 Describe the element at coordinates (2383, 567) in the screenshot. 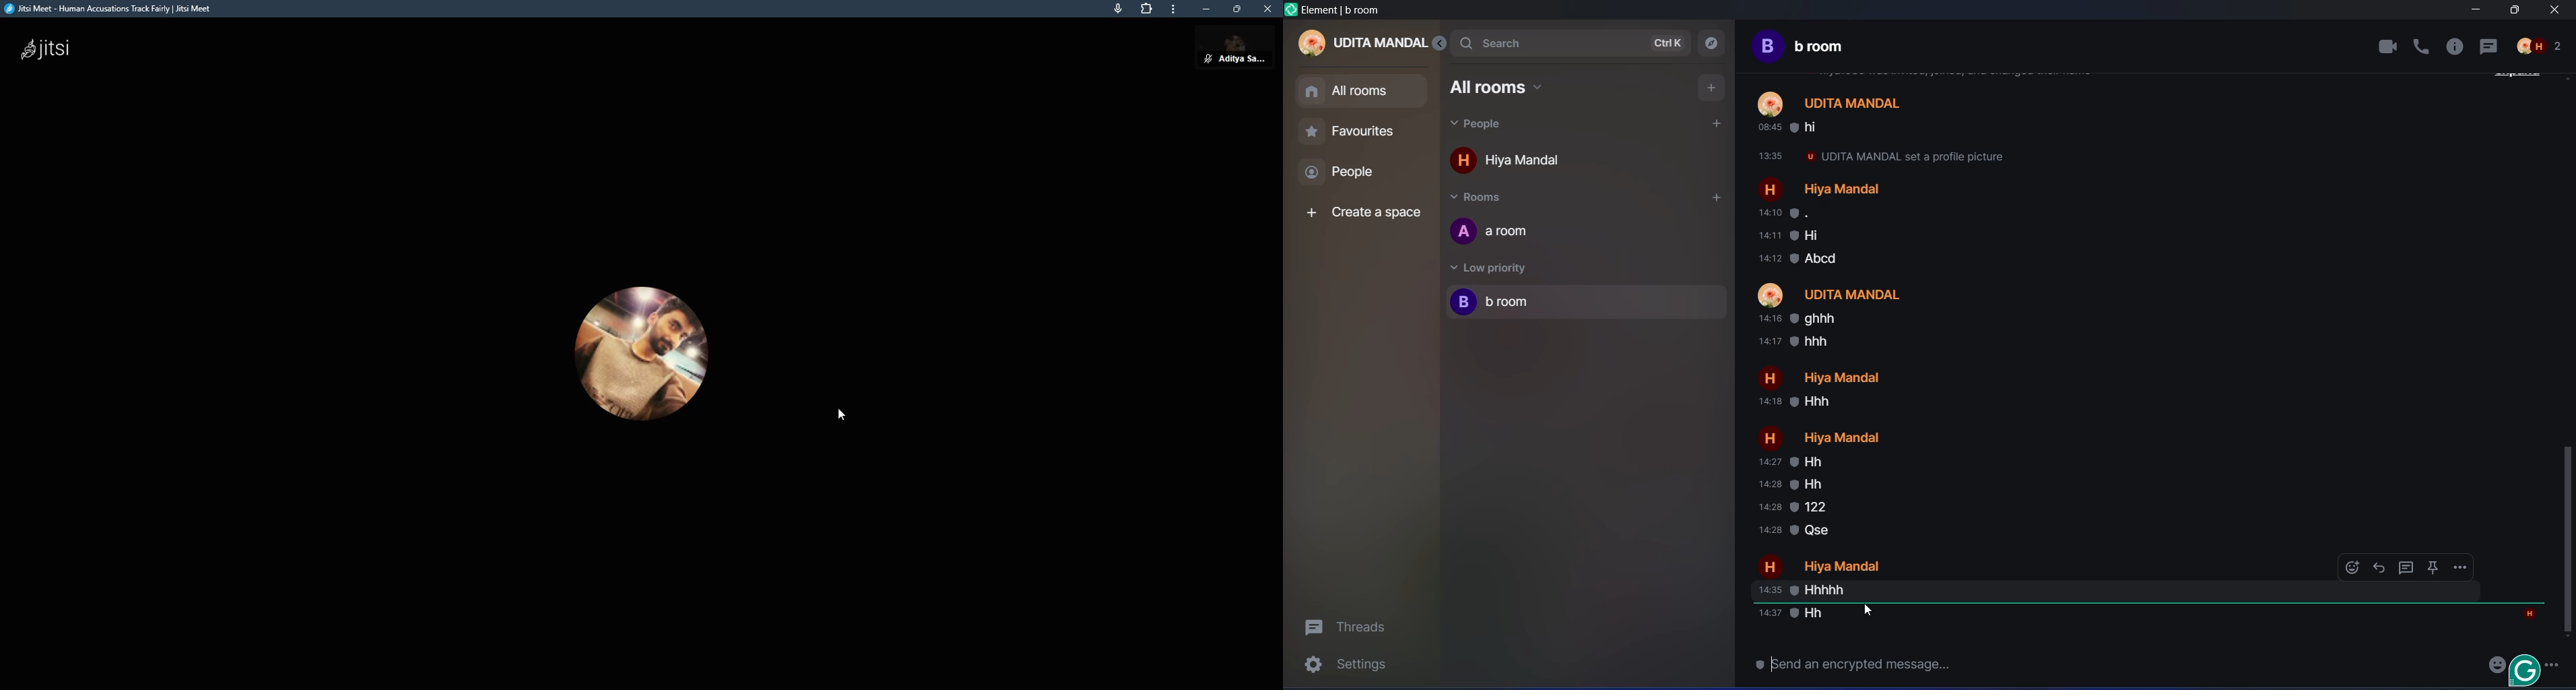

I see `reply` at that location.